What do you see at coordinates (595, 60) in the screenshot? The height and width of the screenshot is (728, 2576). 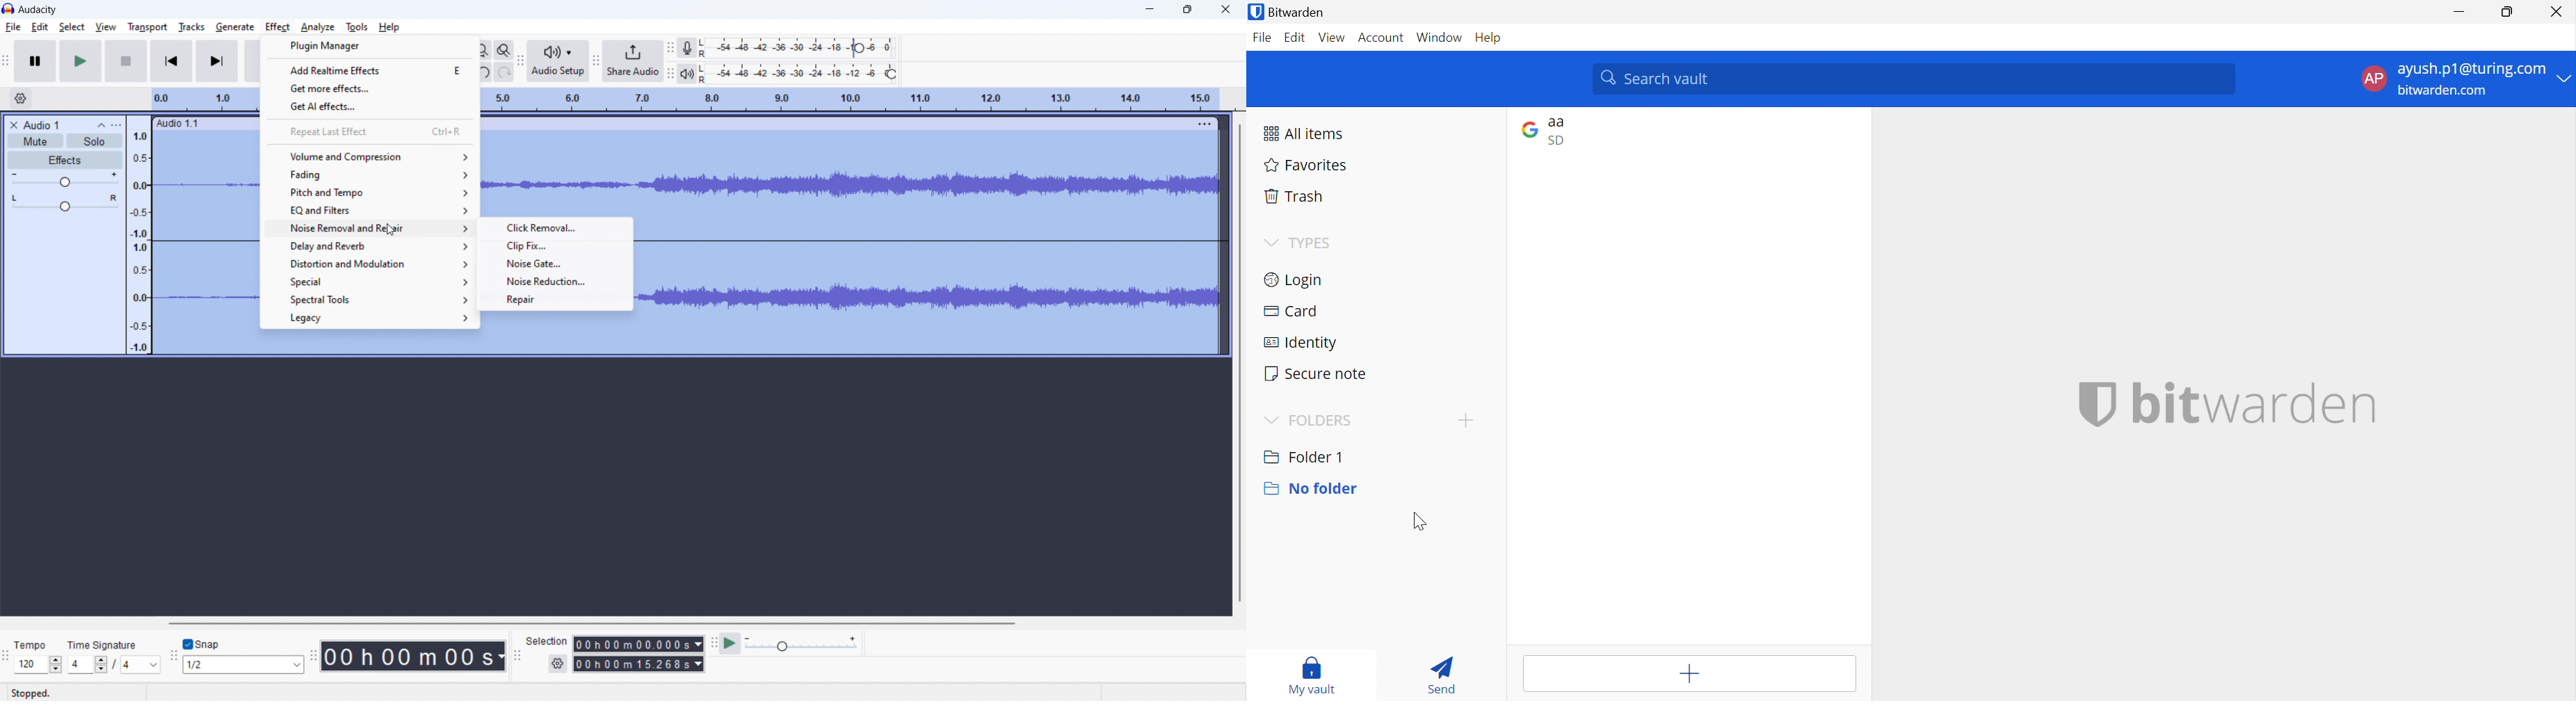 I see `share audio toolbar` at bounding box center [595, 60].